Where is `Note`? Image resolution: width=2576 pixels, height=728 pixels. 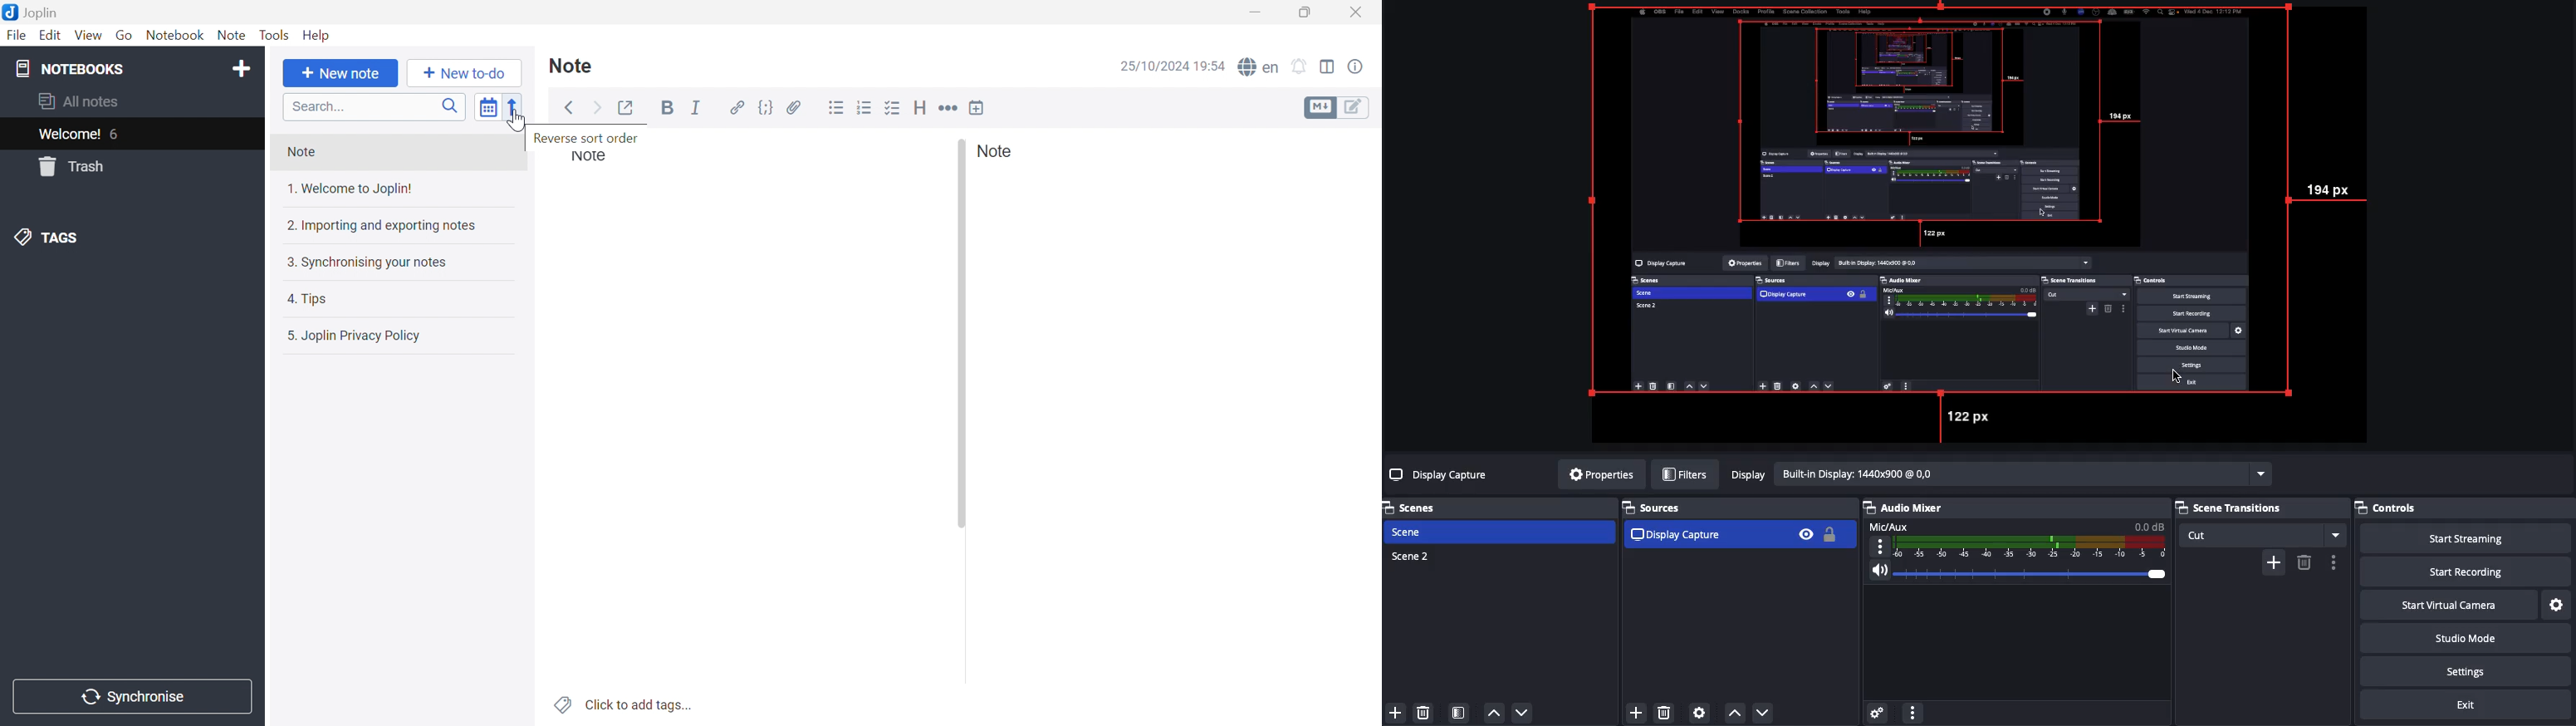
Note is located at coordinates (305, 153).